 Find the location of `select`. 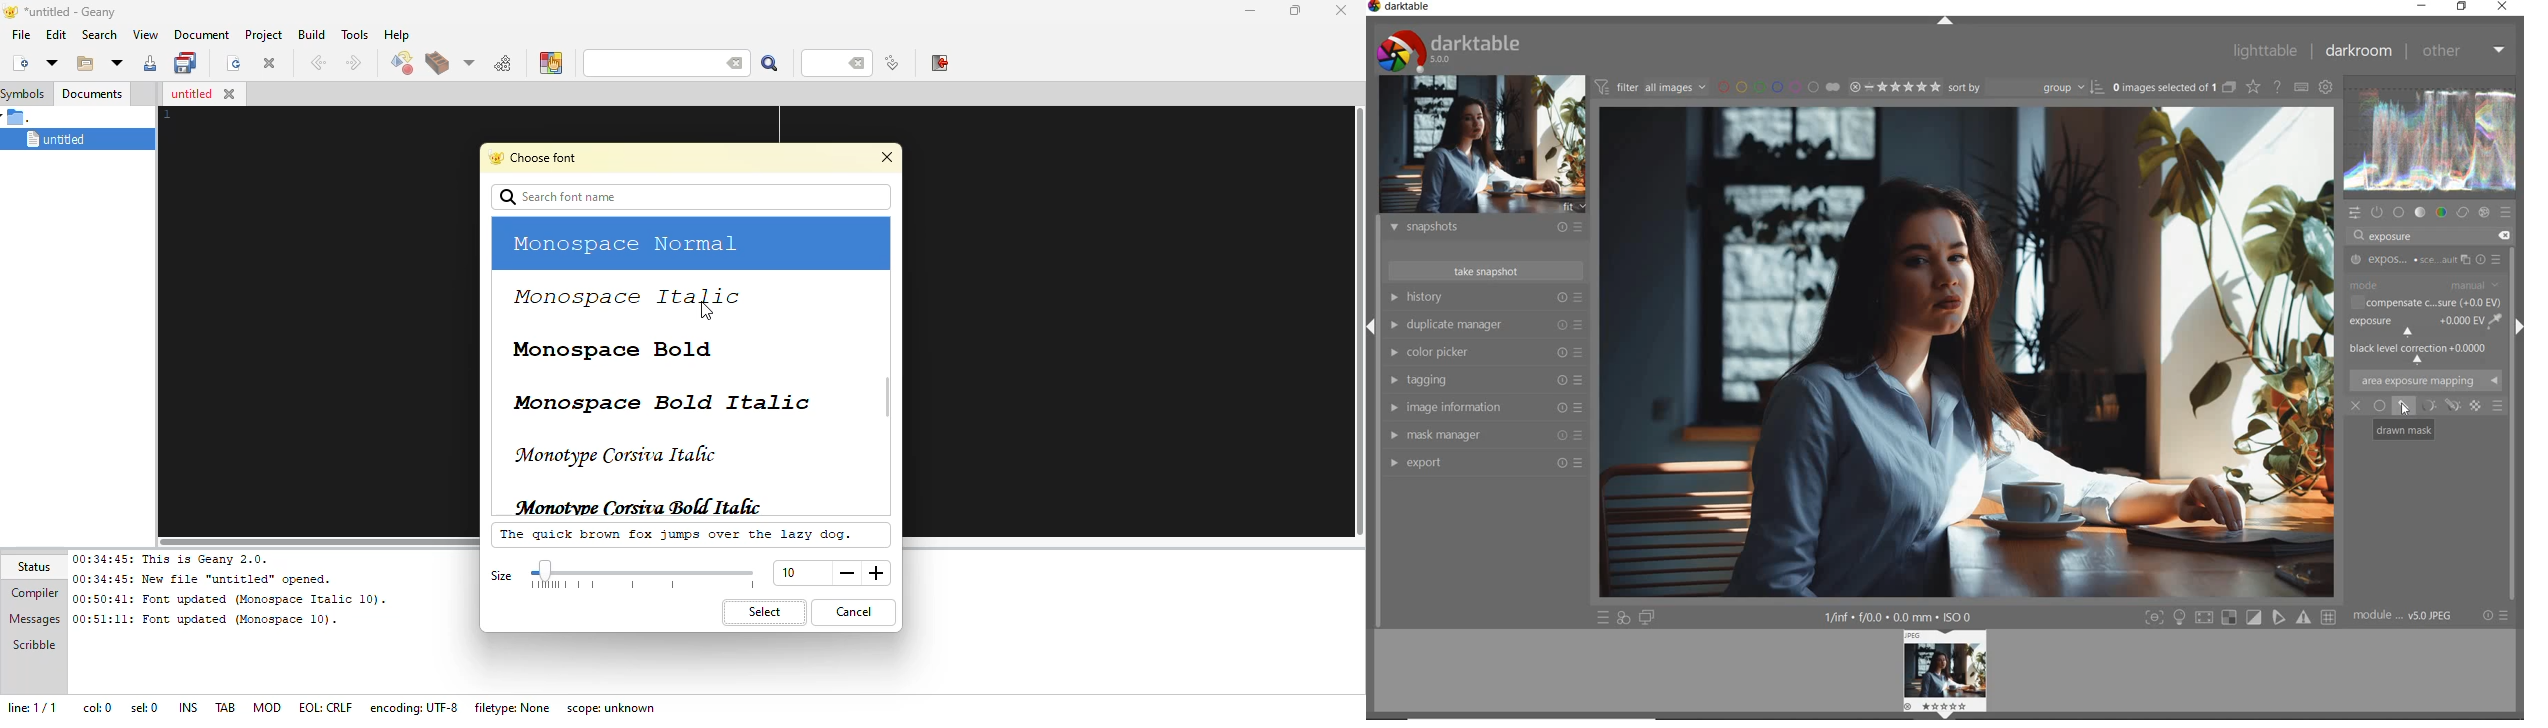

select is located at coordinates (763, 611).